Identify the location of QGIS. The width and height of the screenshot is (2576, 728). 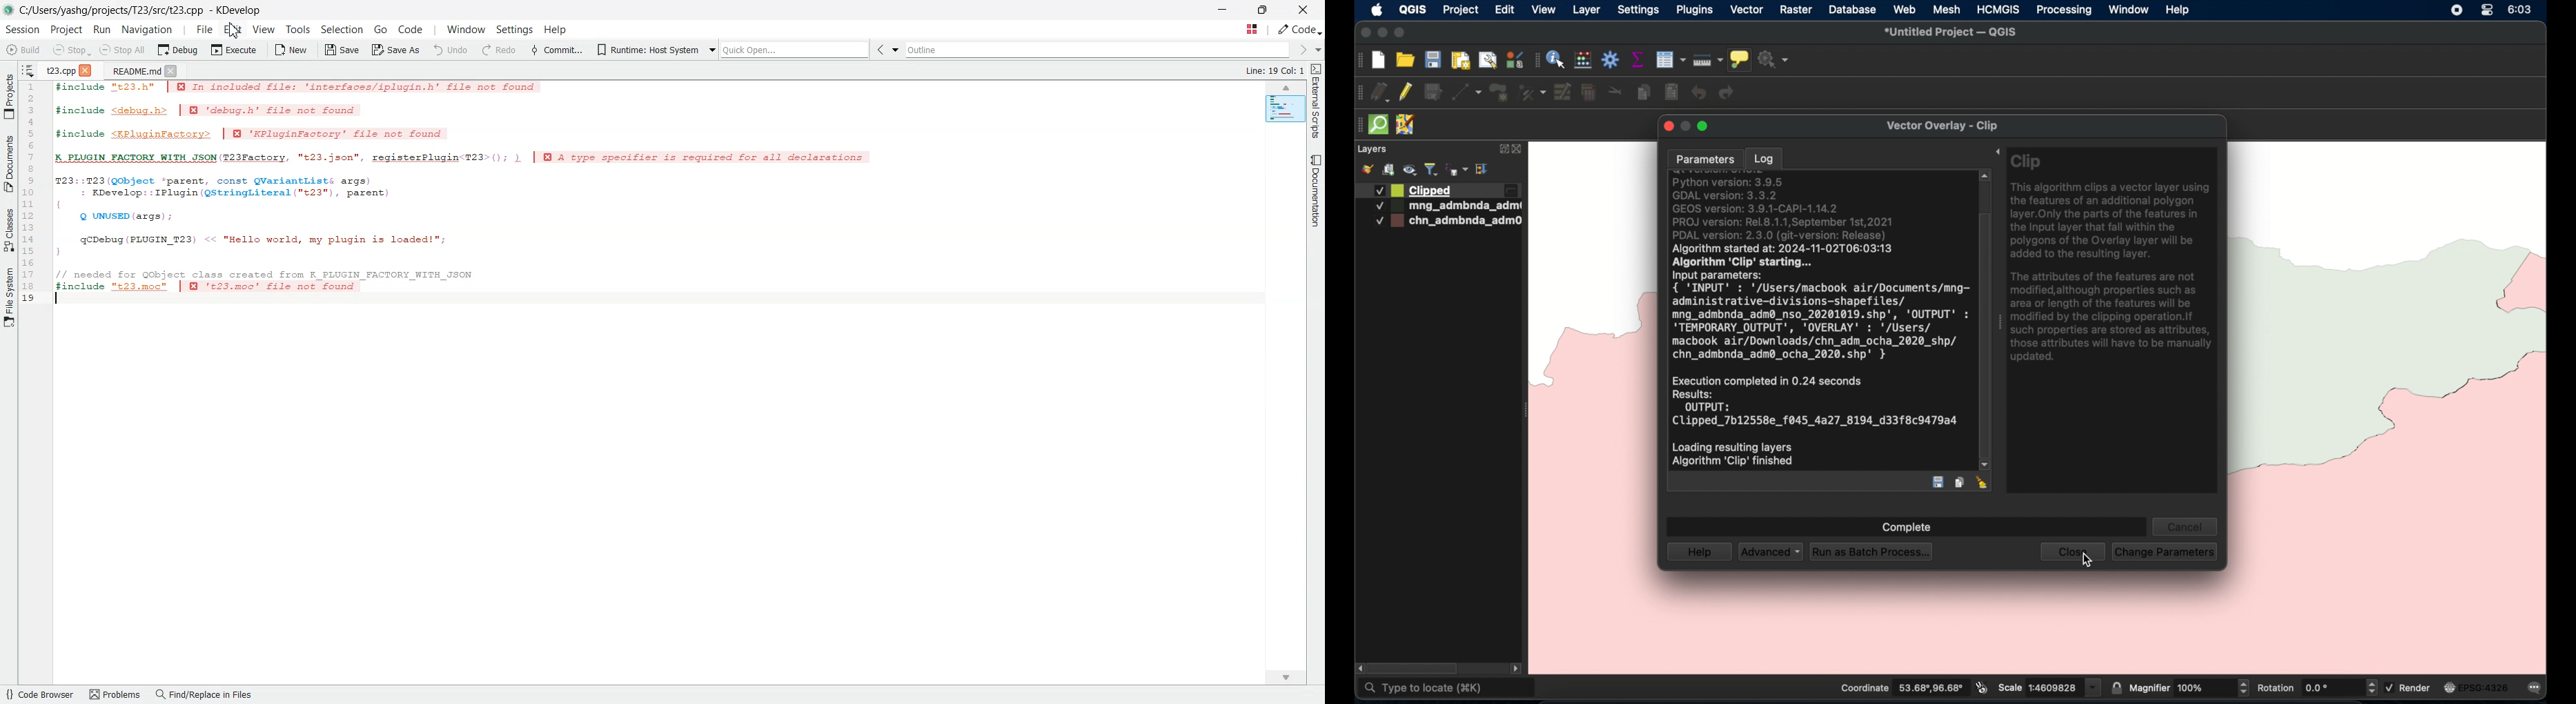
(1412, 9).